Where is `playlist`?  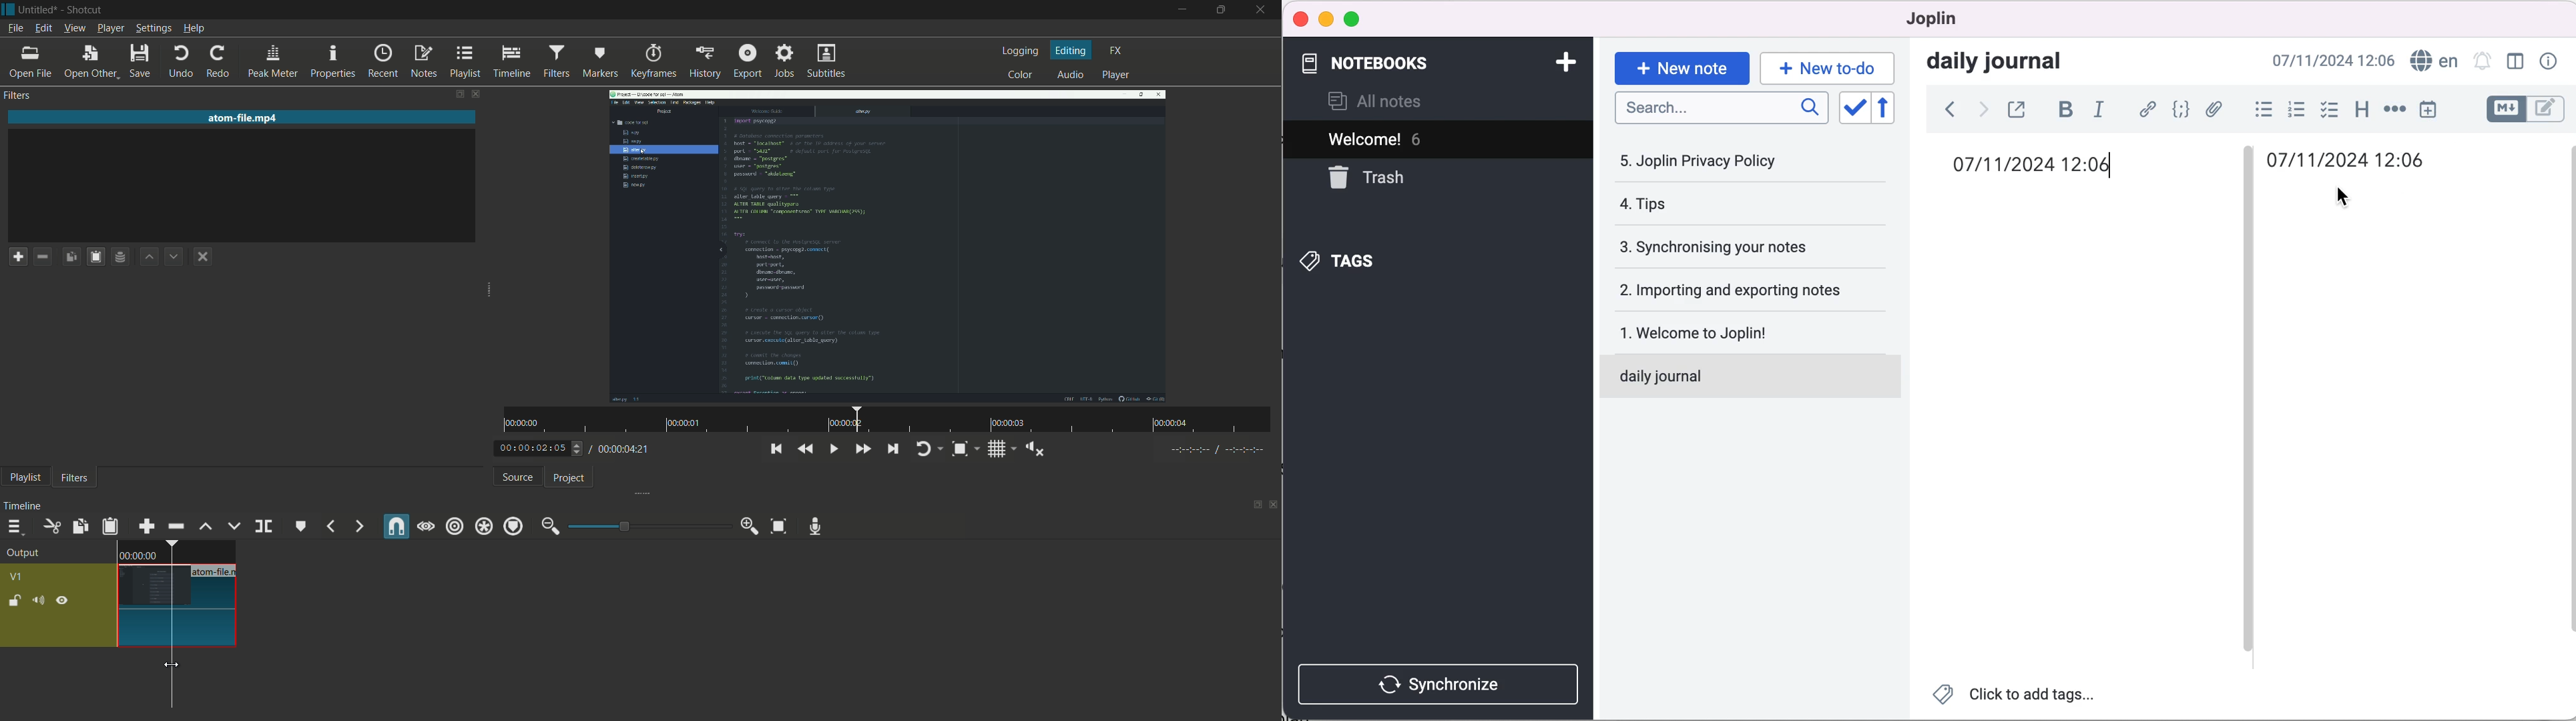
playlist is located at coordinates (27, 478).